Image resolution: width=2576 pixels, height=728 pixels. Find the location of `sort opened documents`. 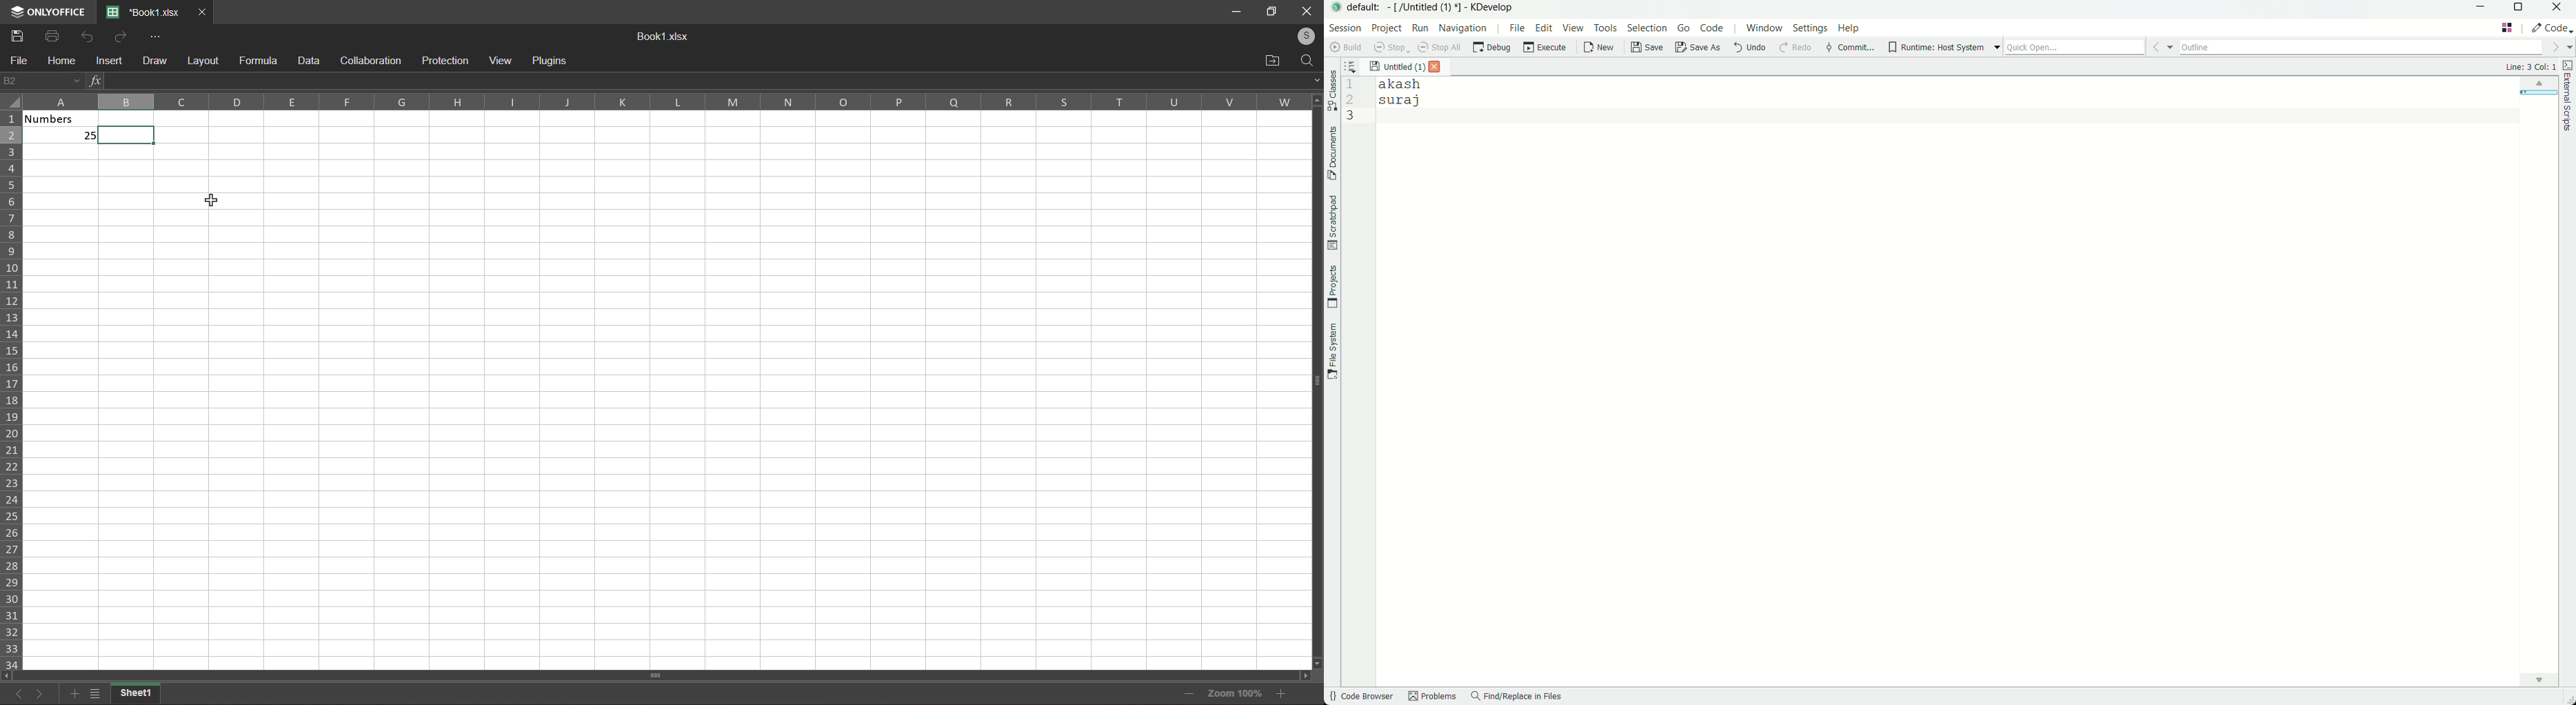

sort opened documents is located at coordinates (1356, 66).